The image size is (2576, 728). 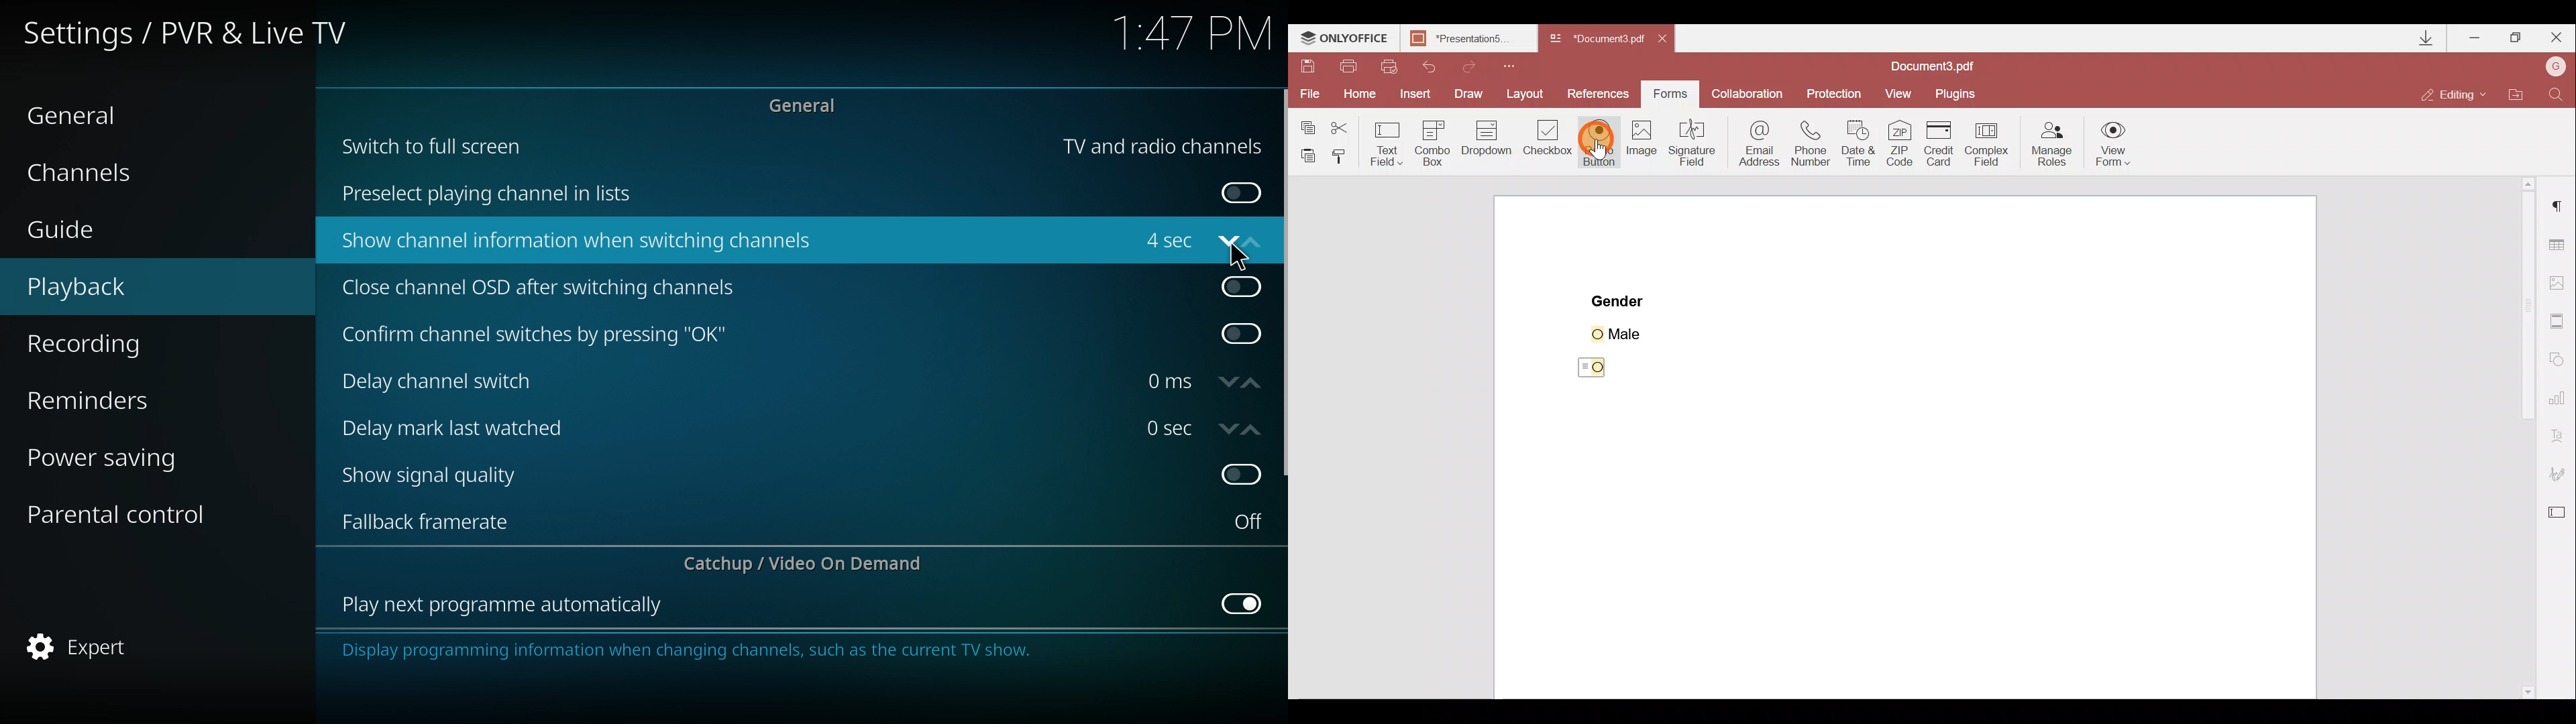 What do you see at coordinates (459, 426) in the screenshot?
I see `delay mark last watched` at bounding box center [459, 426].